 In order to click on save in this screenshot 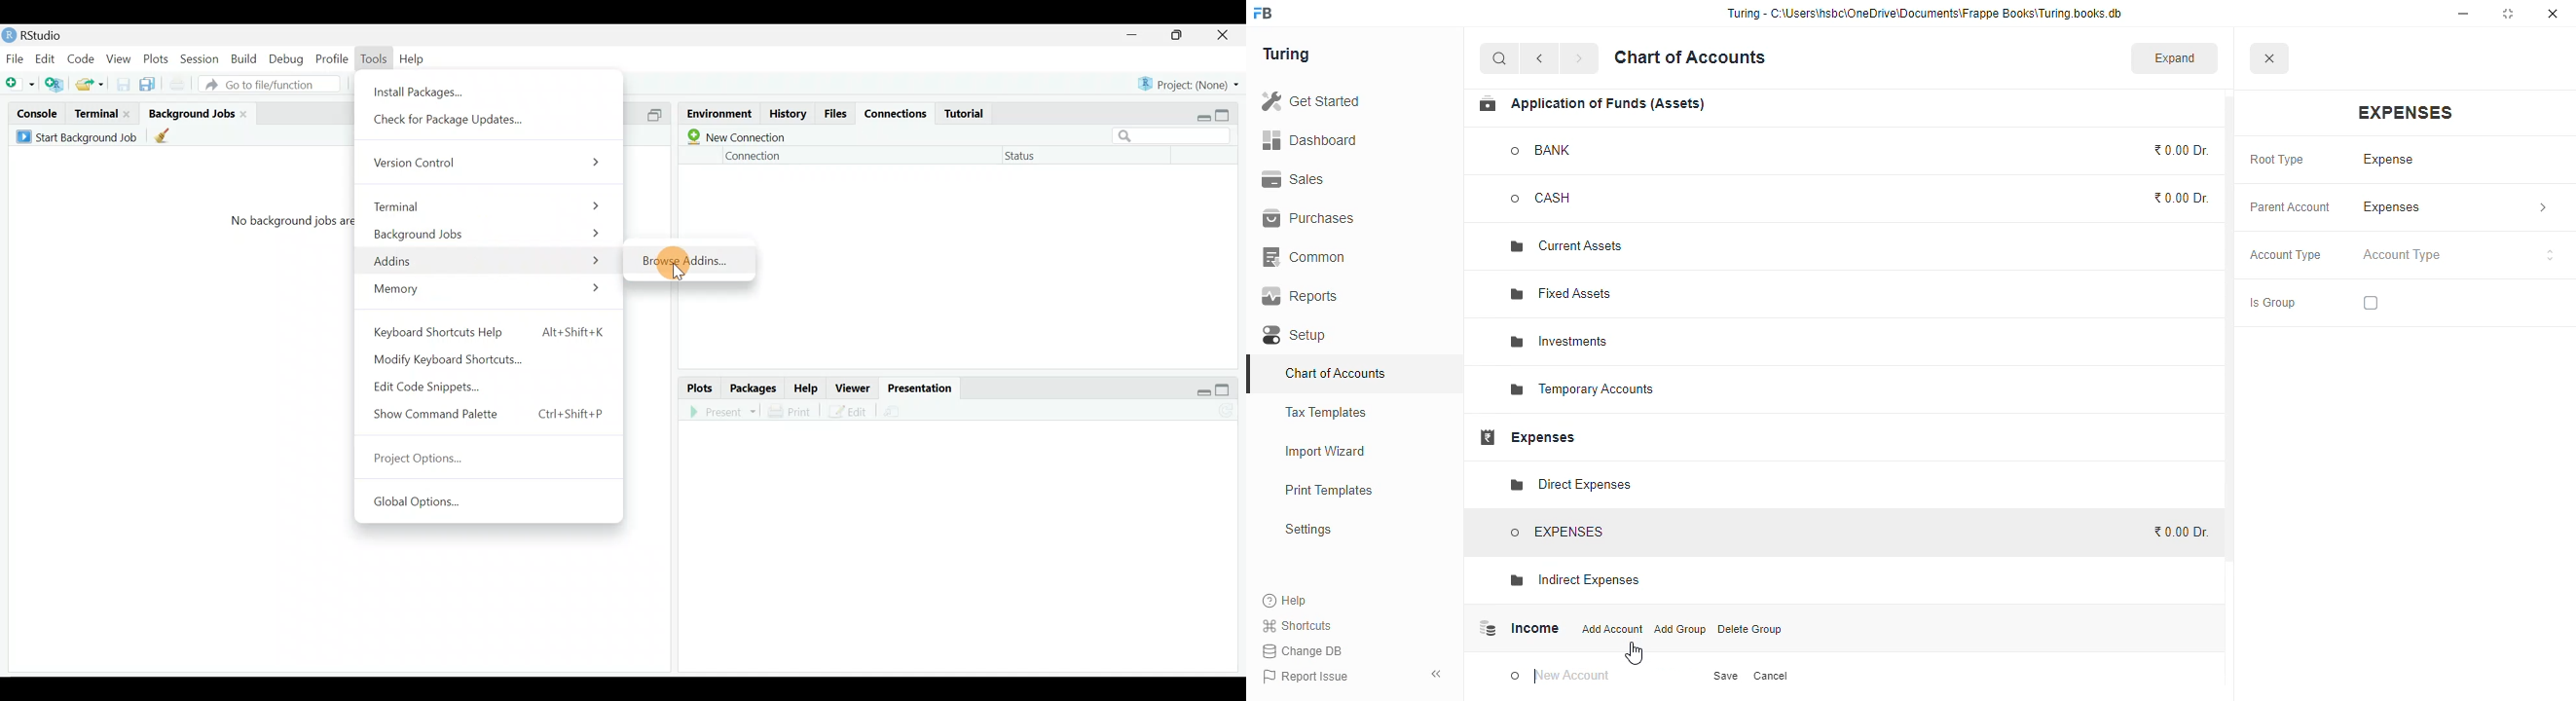, I will do `click(1727, 675)`.